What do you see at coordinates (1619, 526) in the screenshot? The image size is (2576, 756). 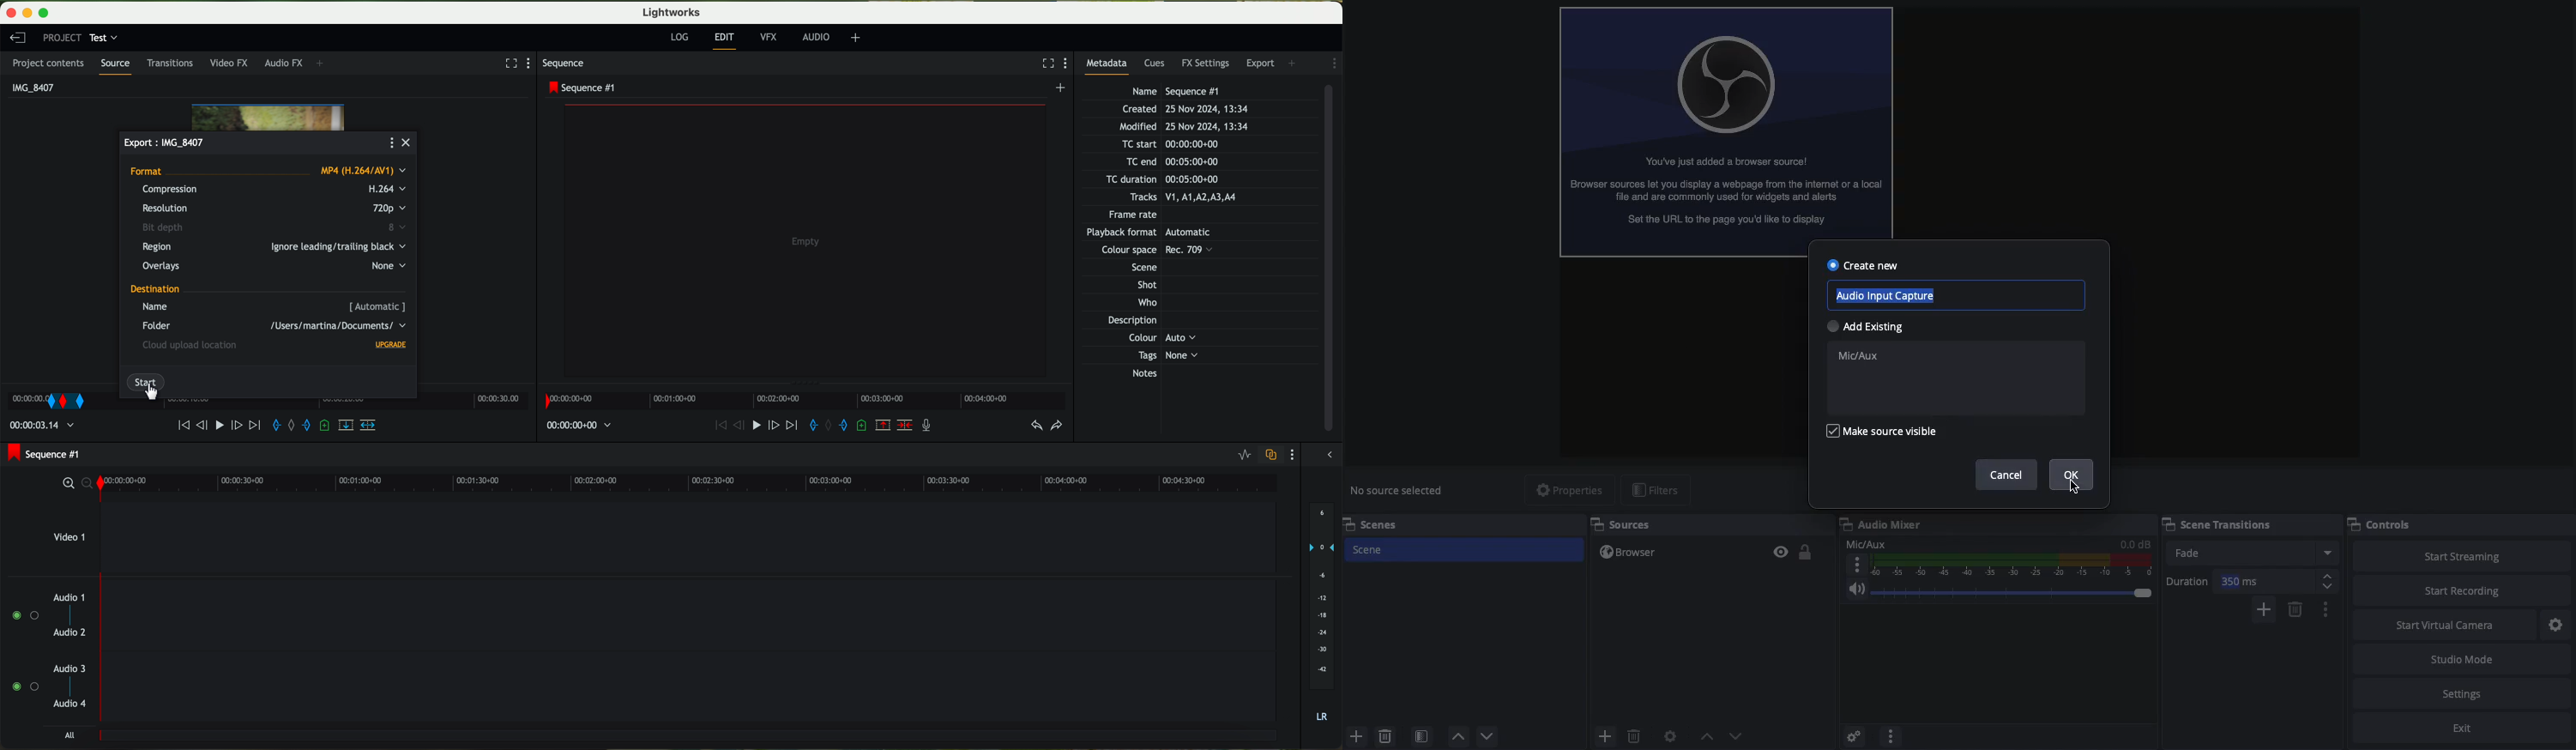 I see `Sources` at bounding box center [1619, 526].